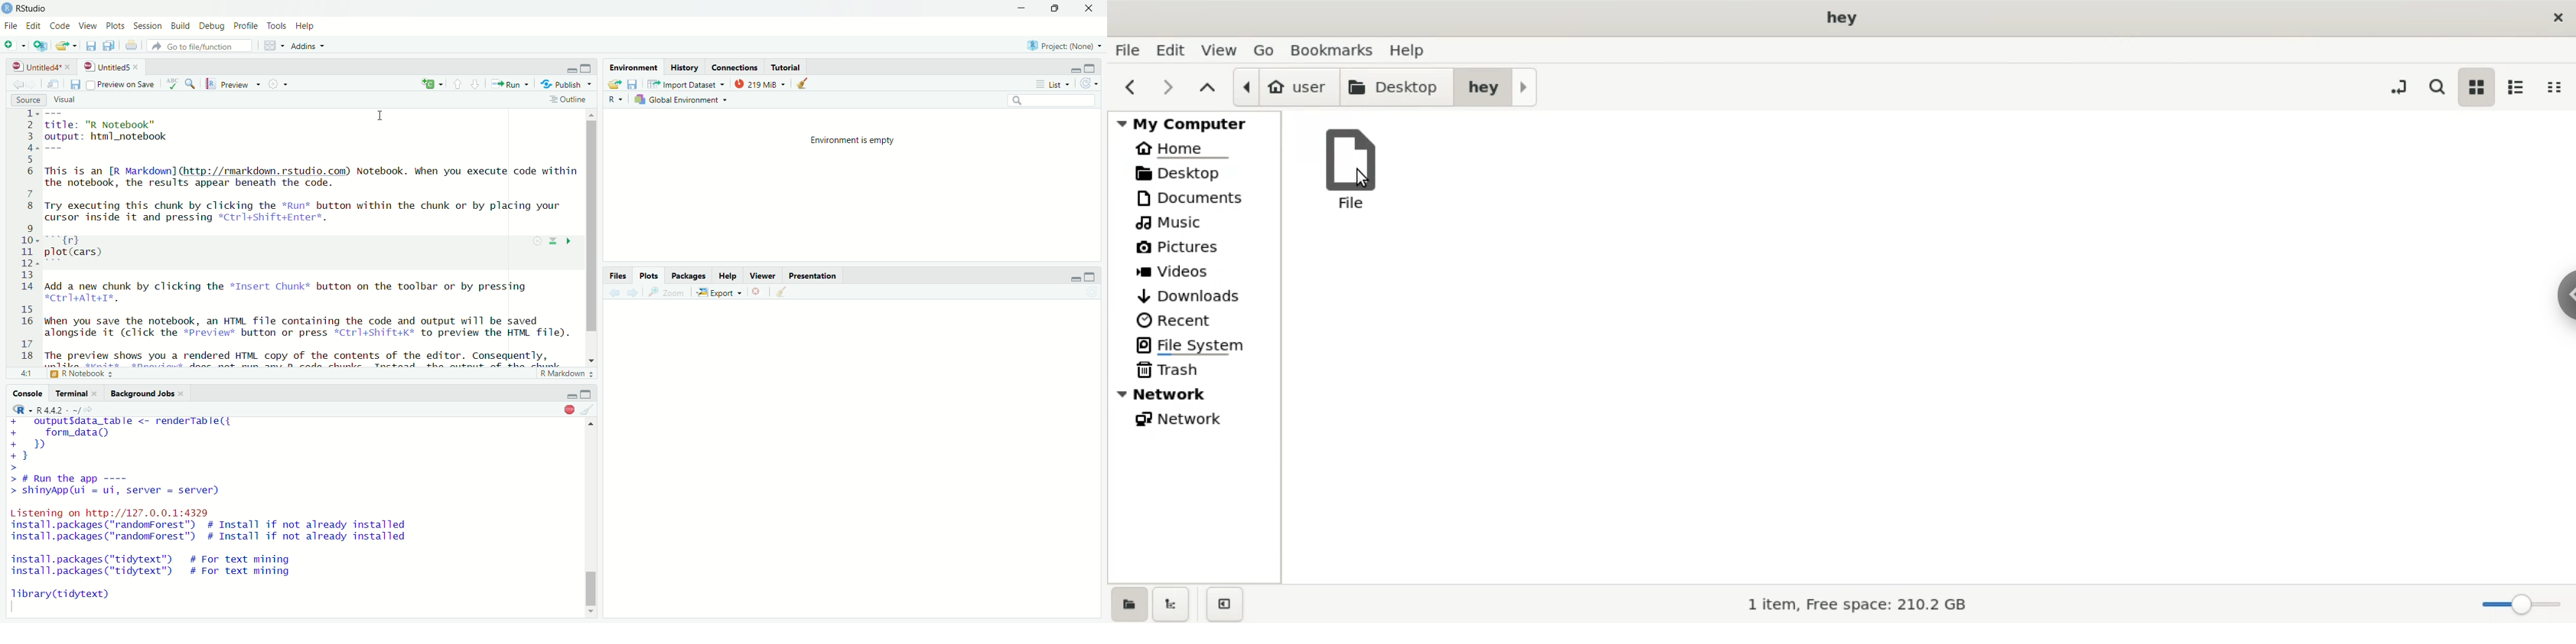 This screenshot has height=644, width=2576. Describe the element at coordinates (29, 394) in the screenshot. I see `Console` at that location.